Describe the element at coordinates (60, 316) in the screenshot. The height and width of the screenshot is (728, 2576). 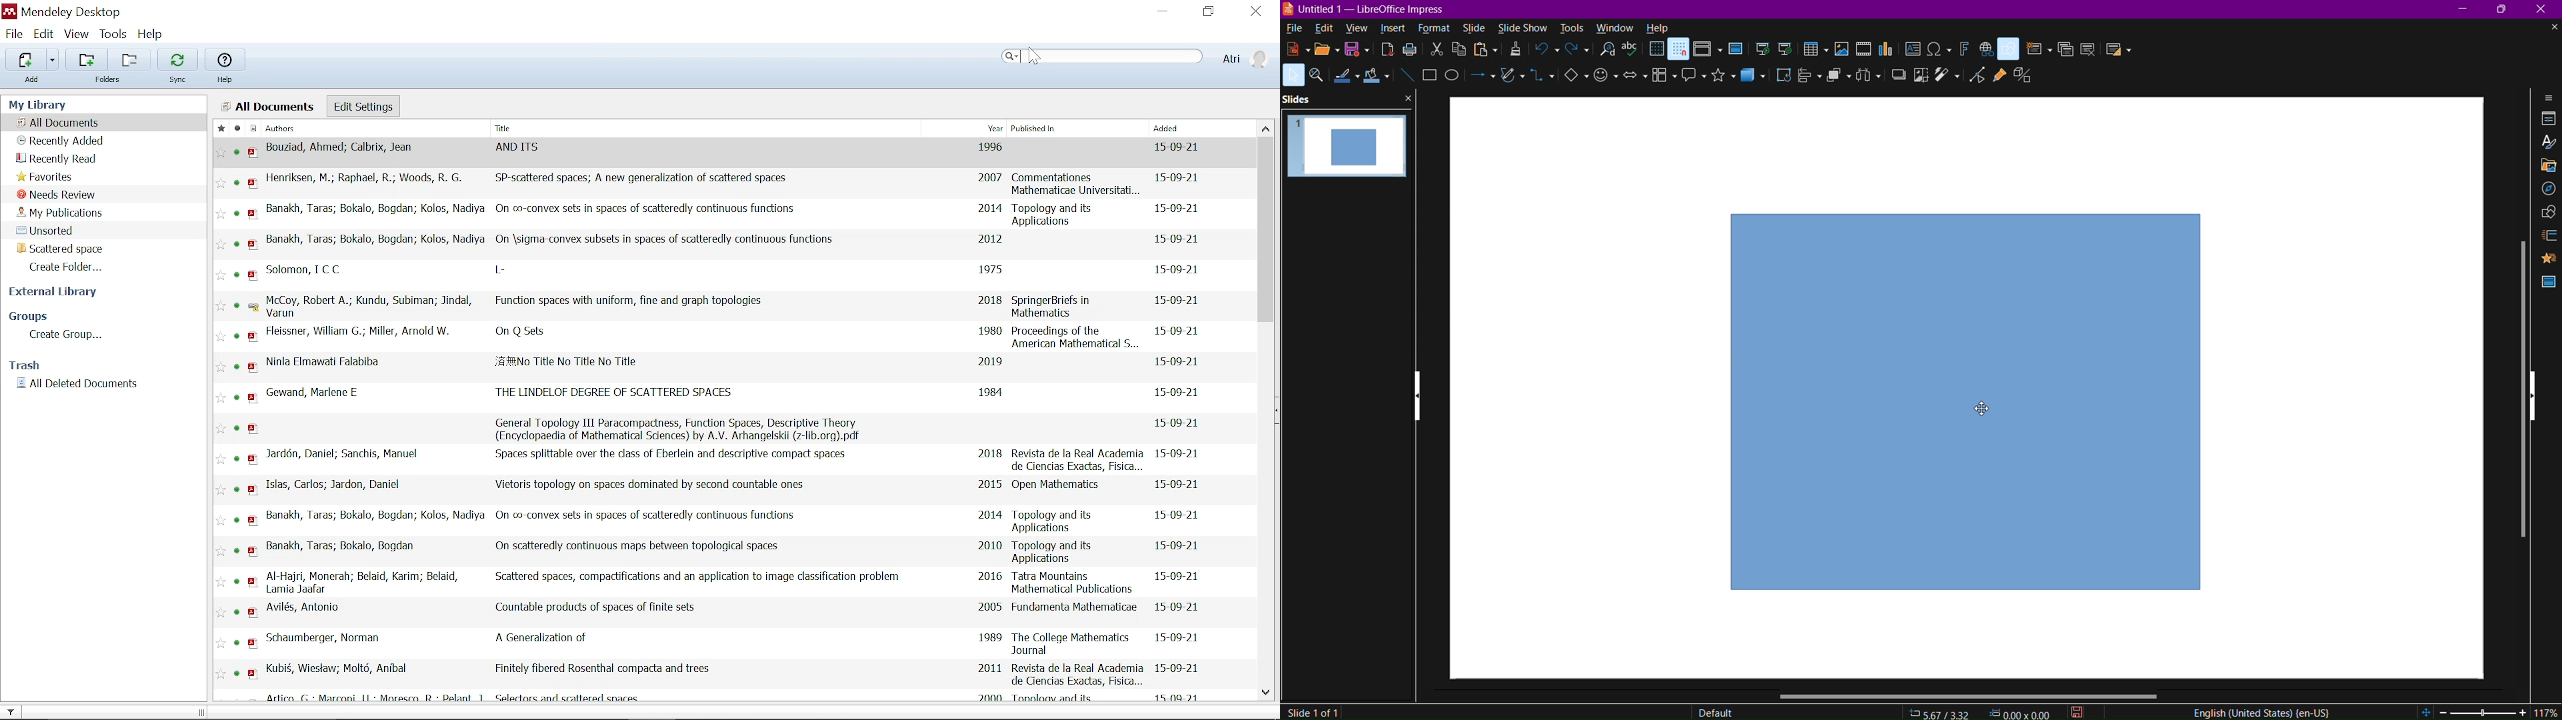
I see `Groups` at that location.